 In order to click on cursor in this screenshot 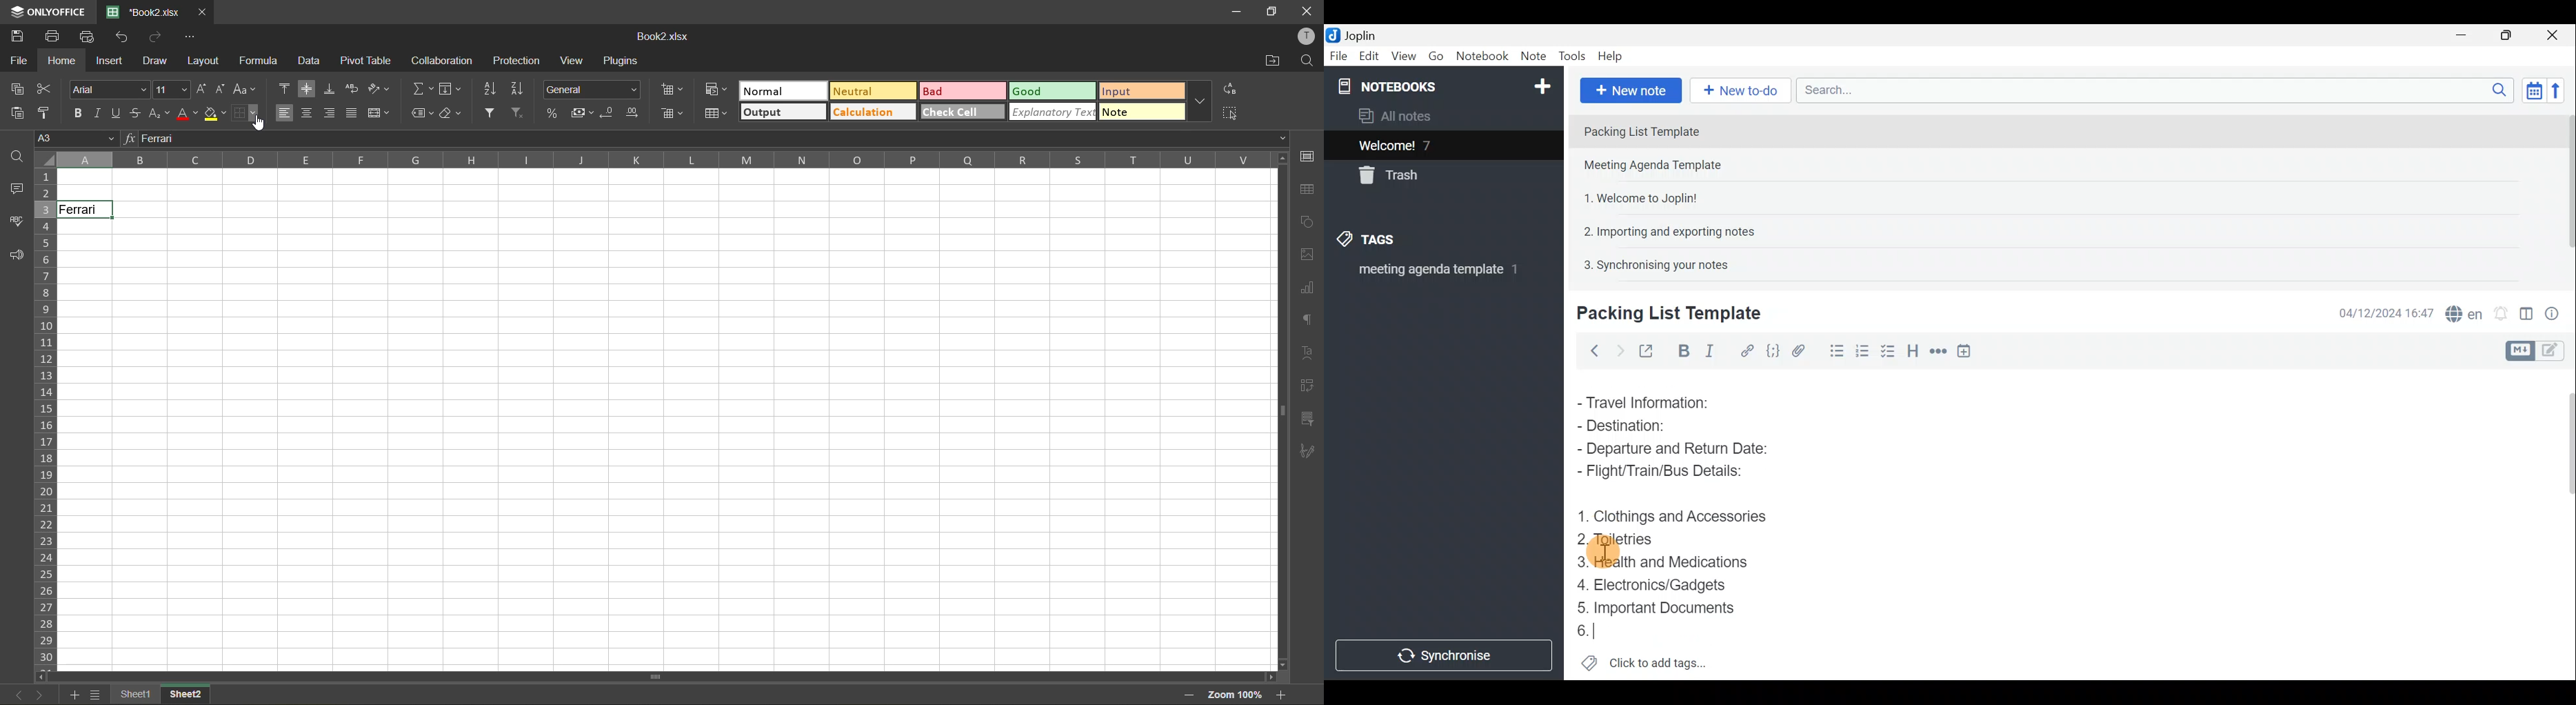, I will do `click(1604, 552)`.